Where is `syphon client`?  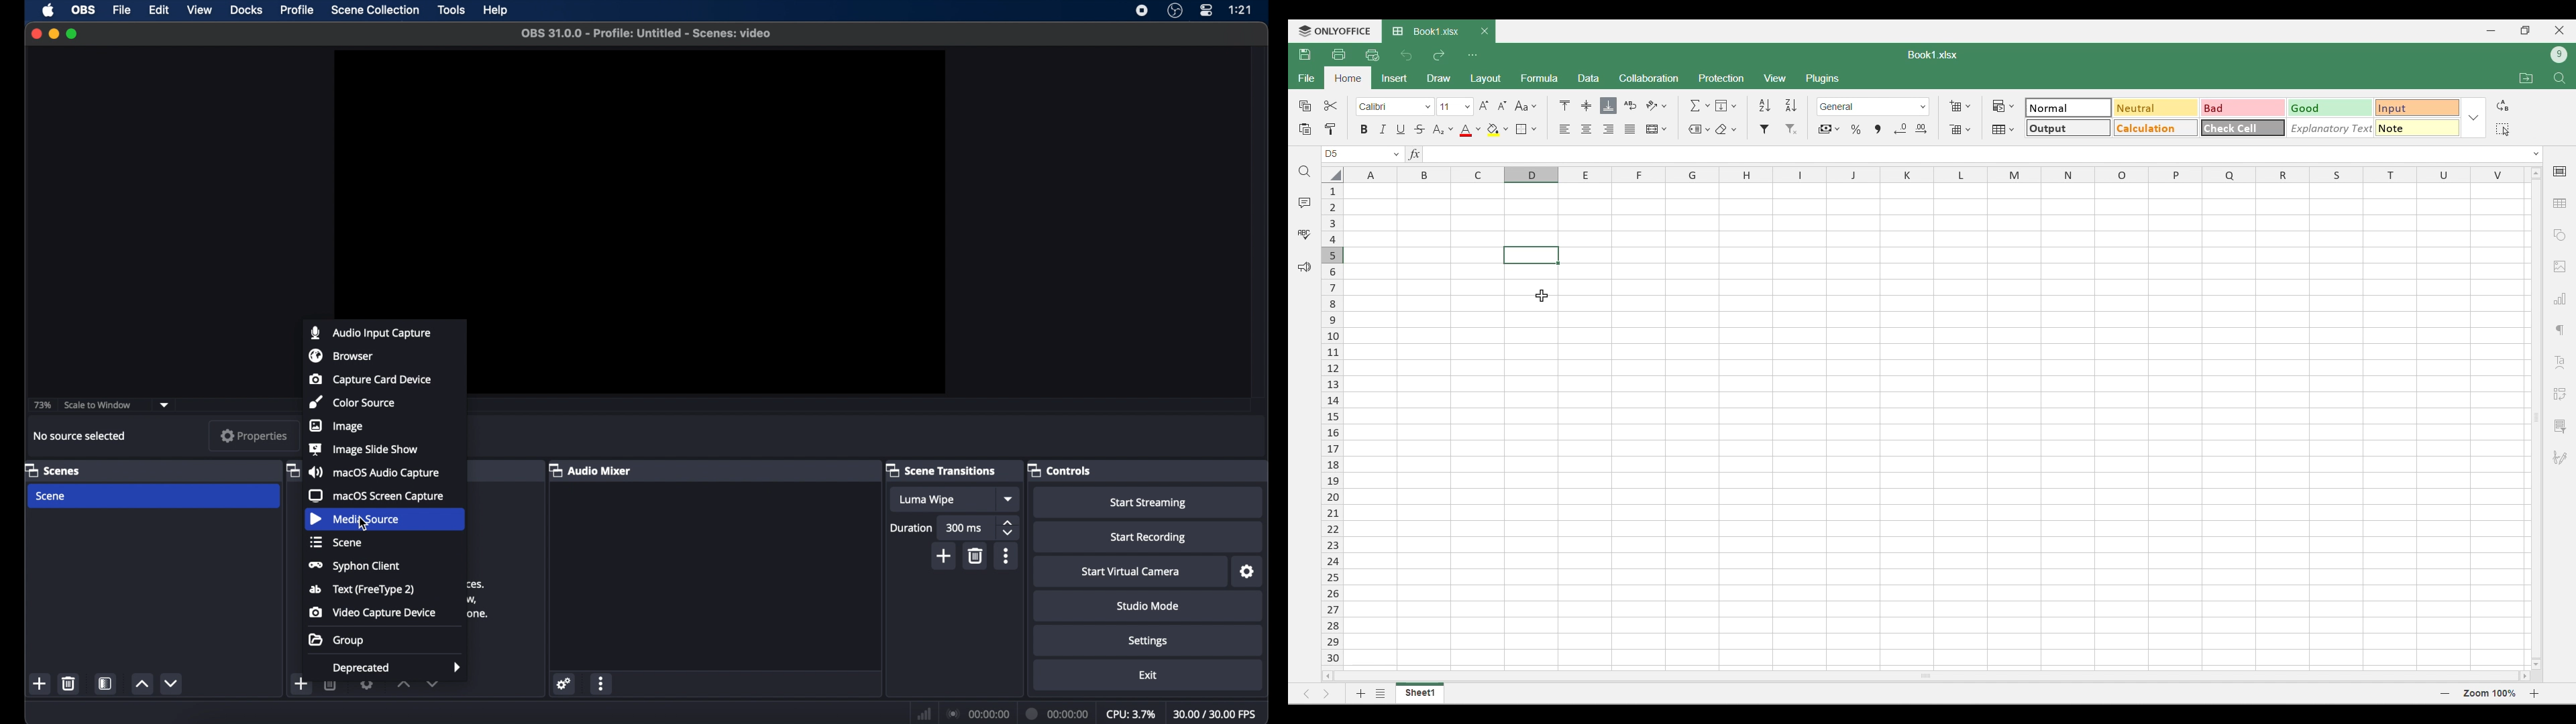 syphon client is located at coordinates (354, 566).